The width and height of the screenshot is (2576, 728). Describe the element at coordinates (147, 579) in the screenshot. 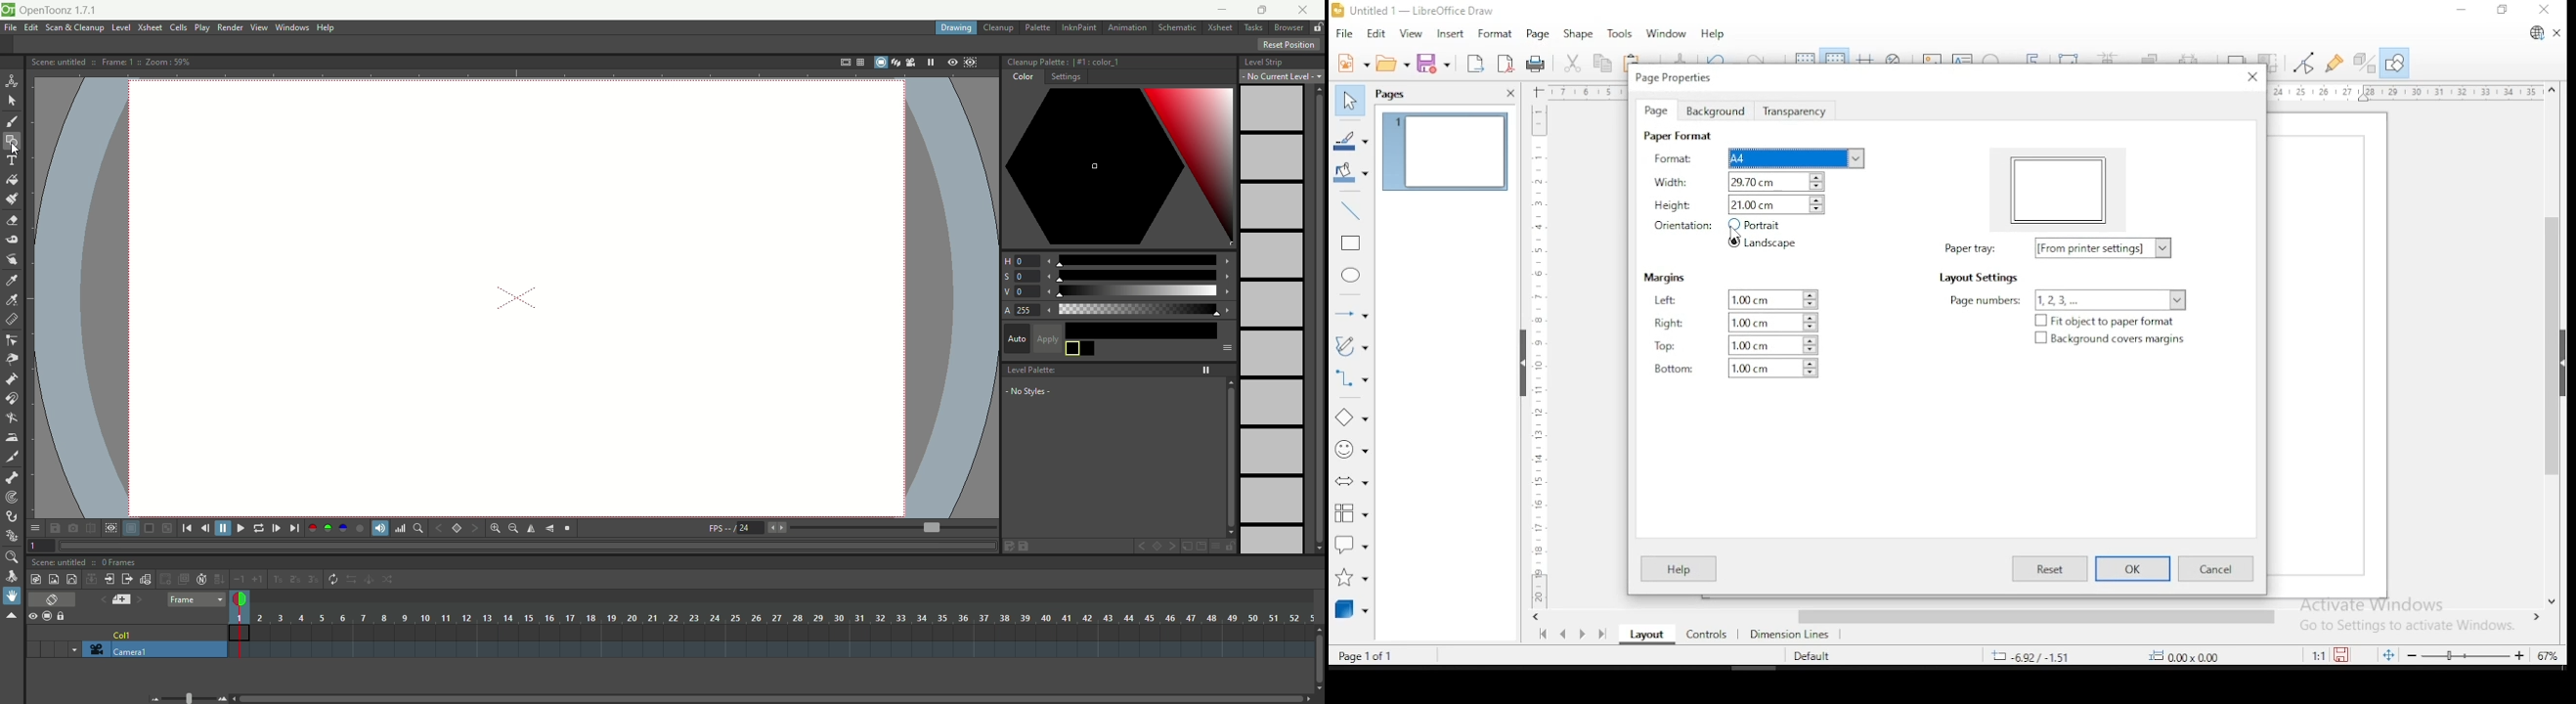

I see `toggle edit in place` at that location.